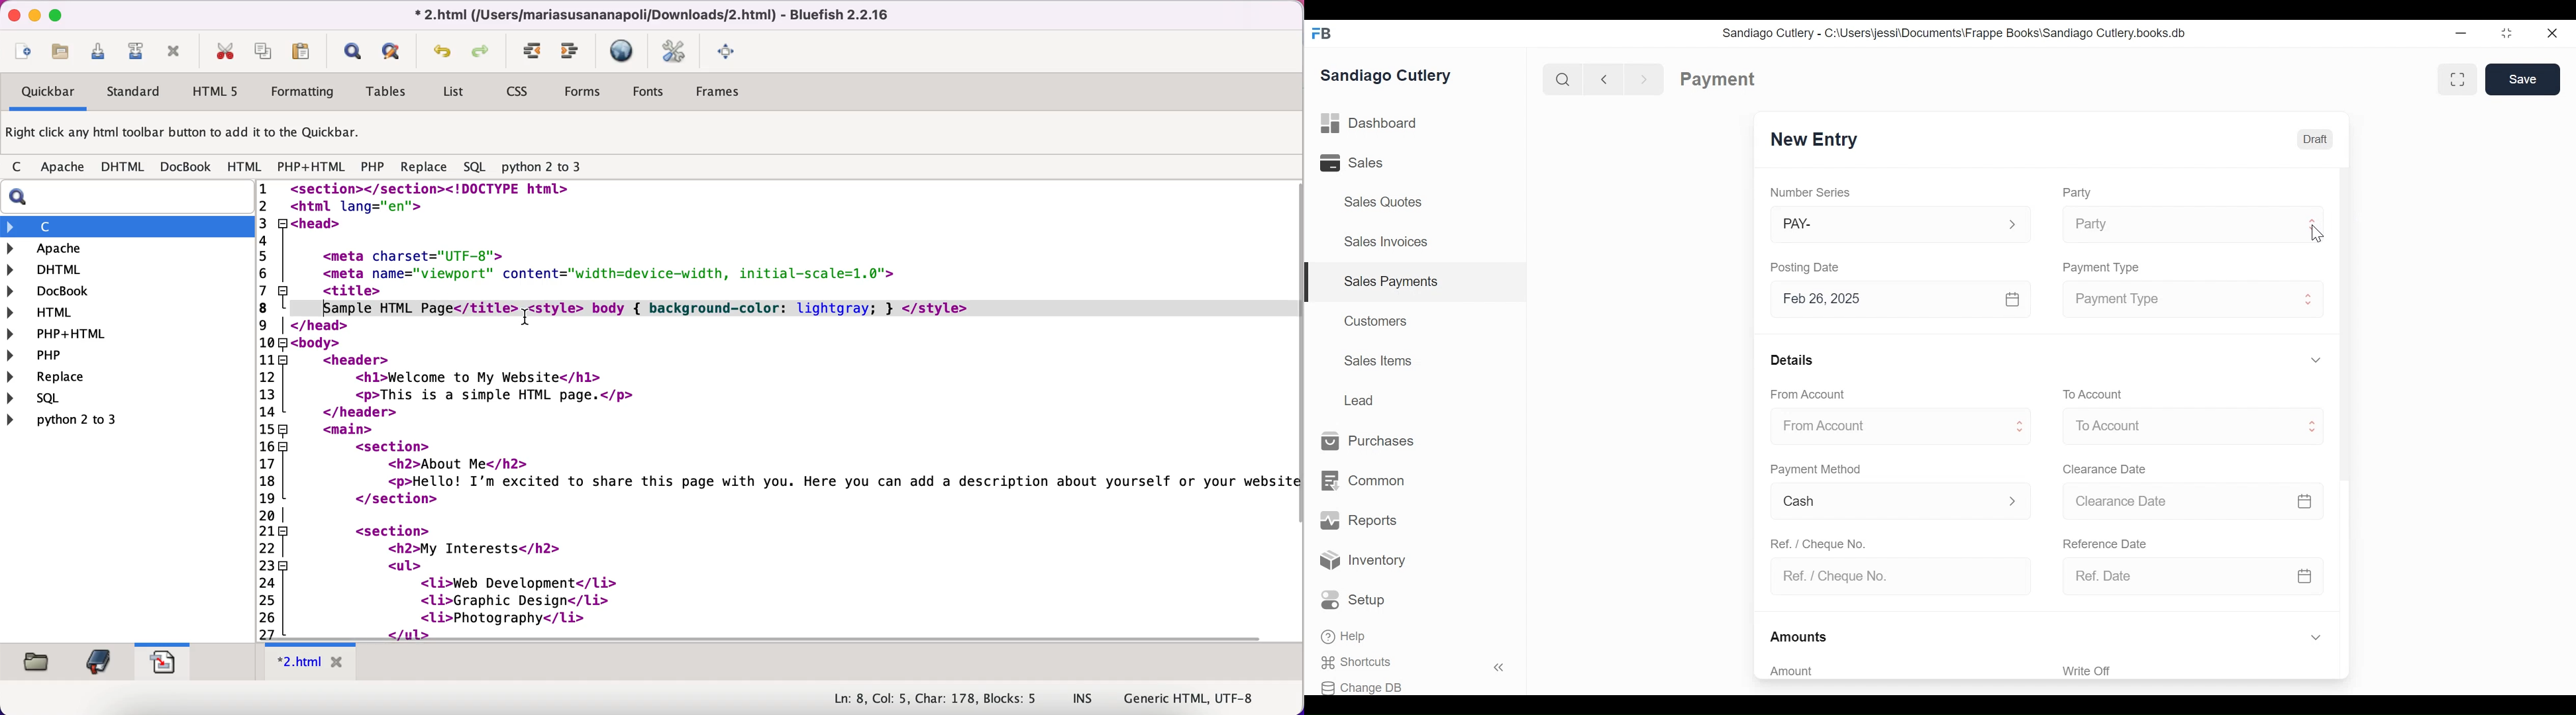 The image size is (2576, 728). What do you see at coordinates (1817, 543) in the screenshot?
I see `Ref. / Cheque No.` at bounding box center [1817, 543].